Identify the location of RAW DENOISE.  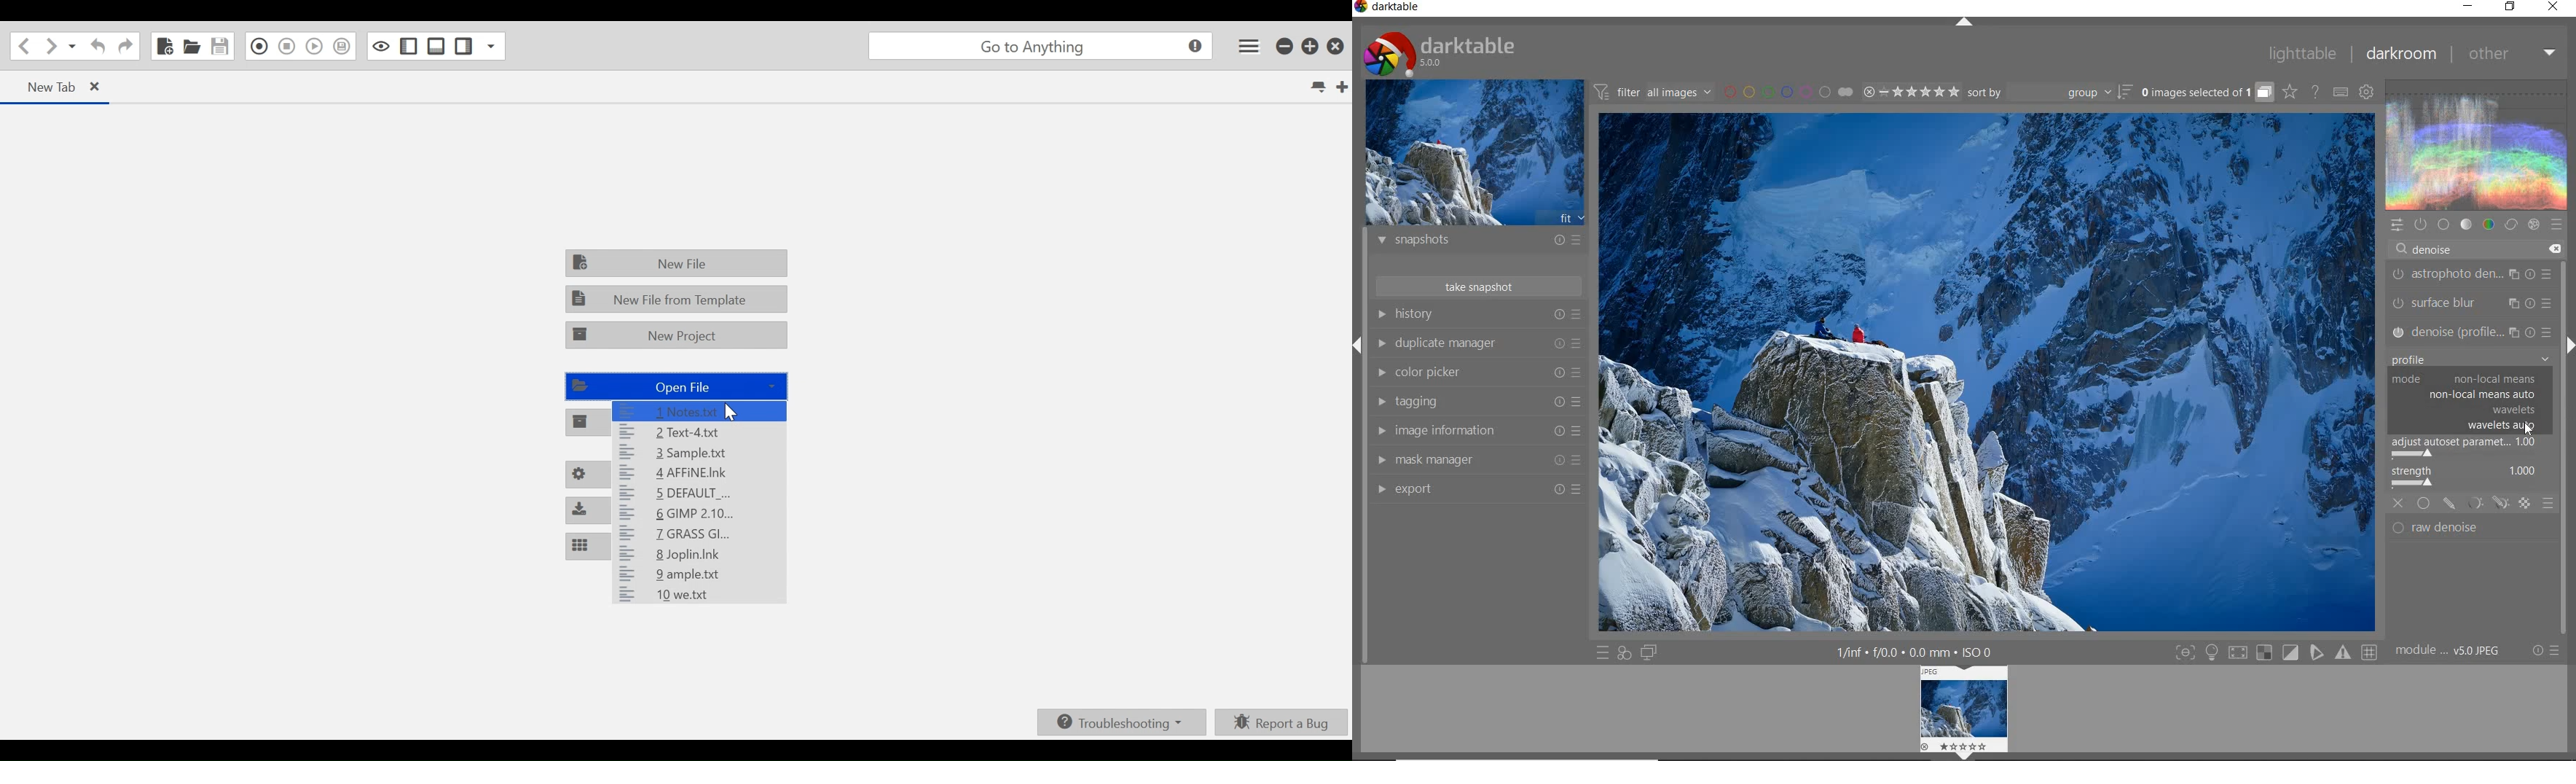
(2461, 529).